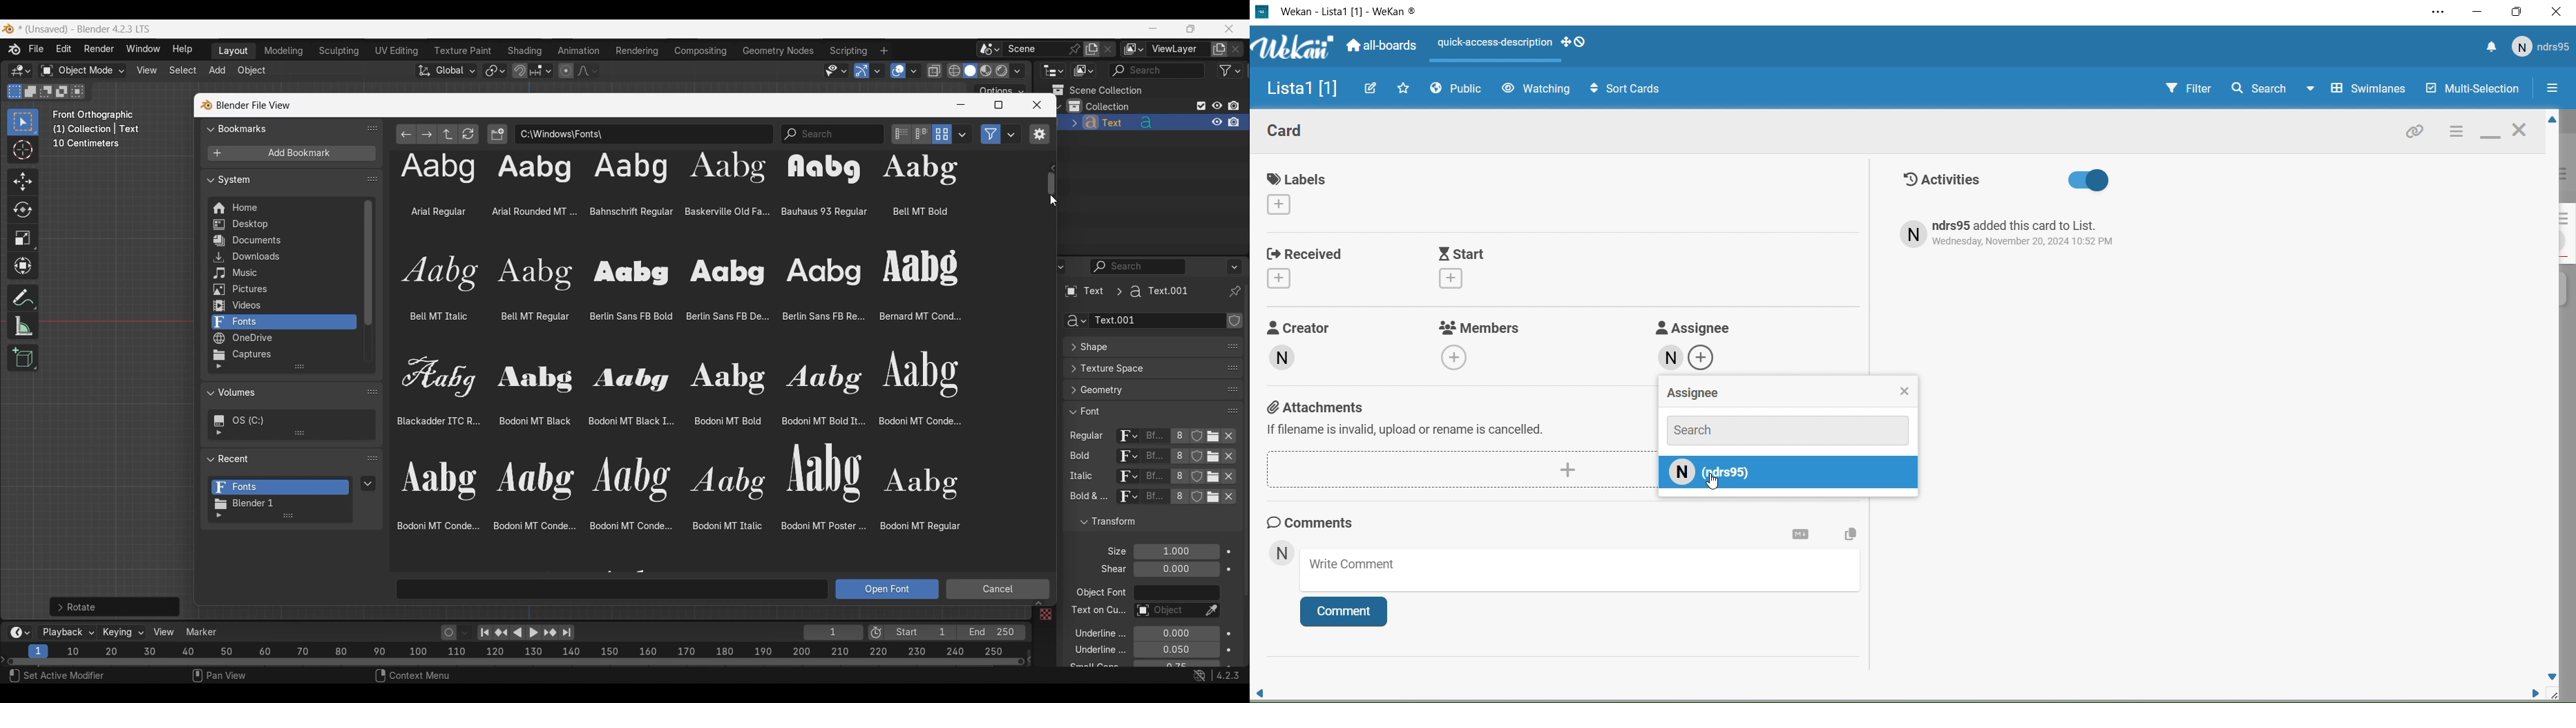  I want to click on Rendering workspace, so click(637, 50).